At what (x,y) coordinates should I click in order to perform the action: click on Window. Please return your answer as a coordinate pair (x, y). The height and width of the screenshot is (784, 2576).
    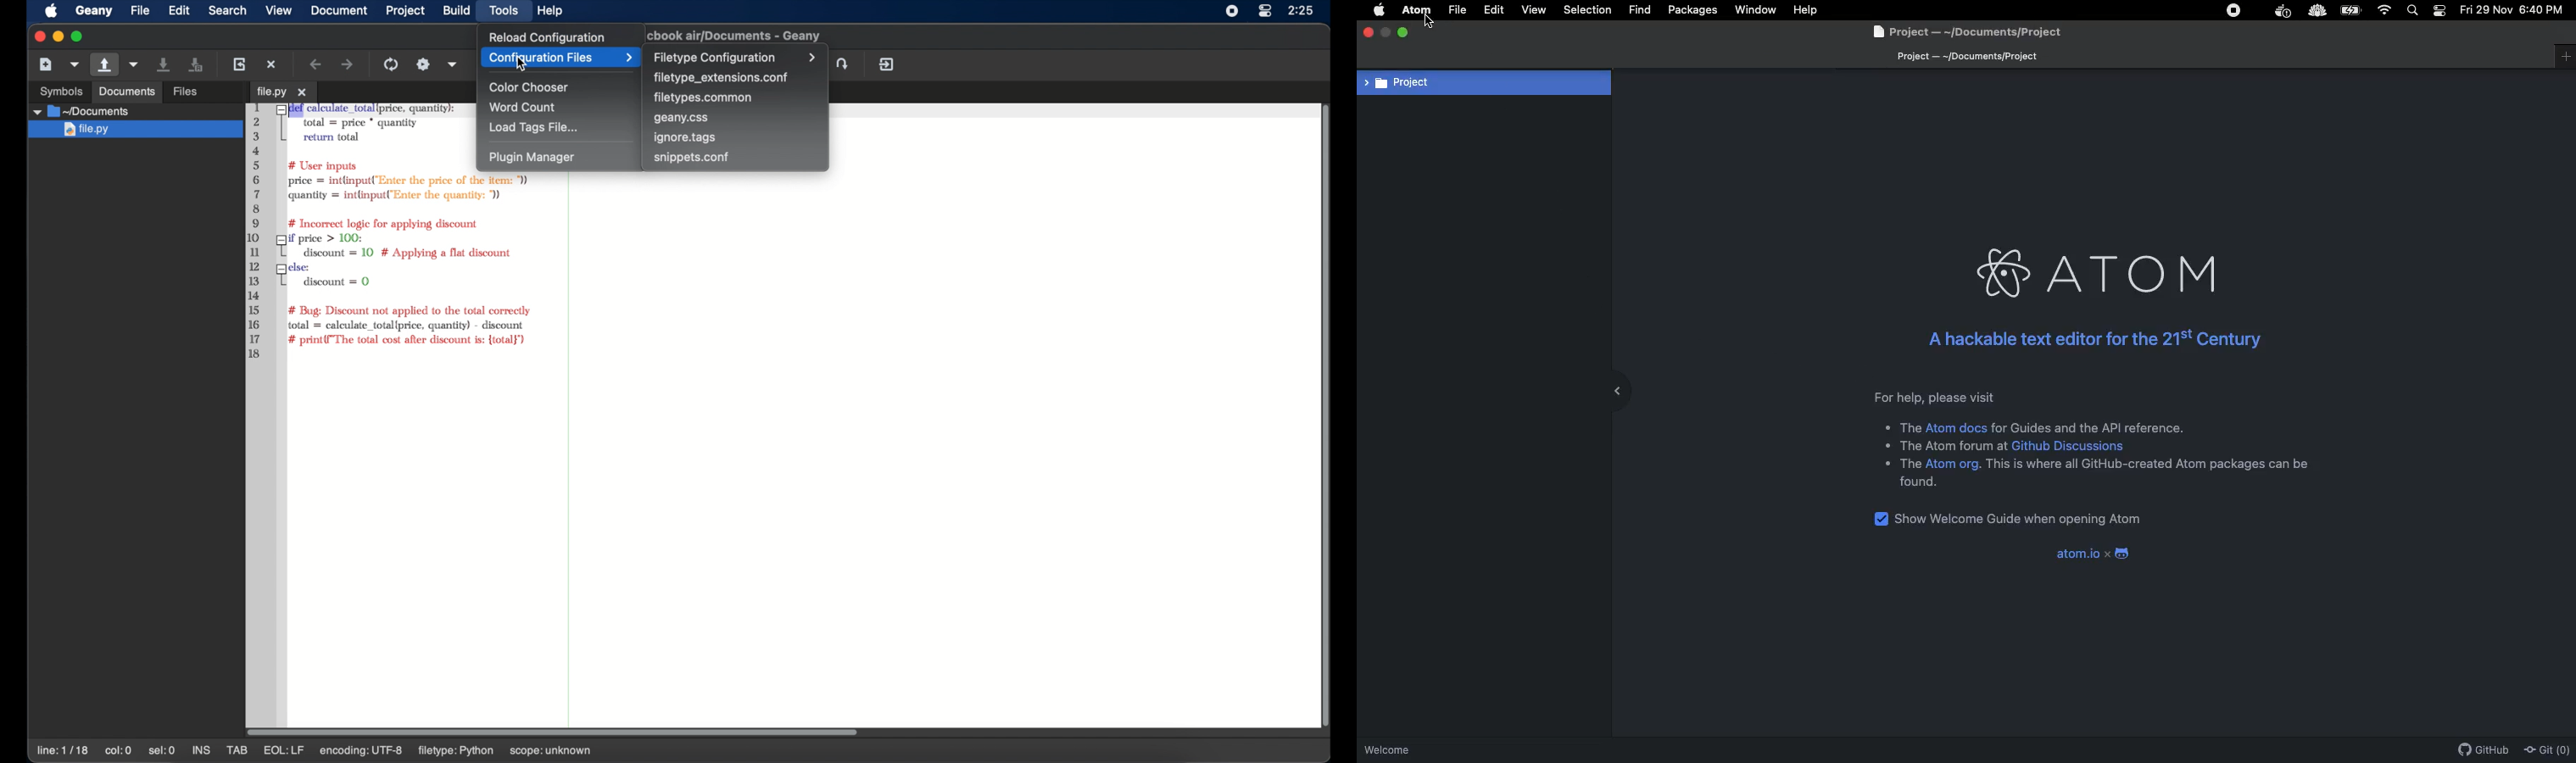
    Looking at the image, I should click on (2565, 57).